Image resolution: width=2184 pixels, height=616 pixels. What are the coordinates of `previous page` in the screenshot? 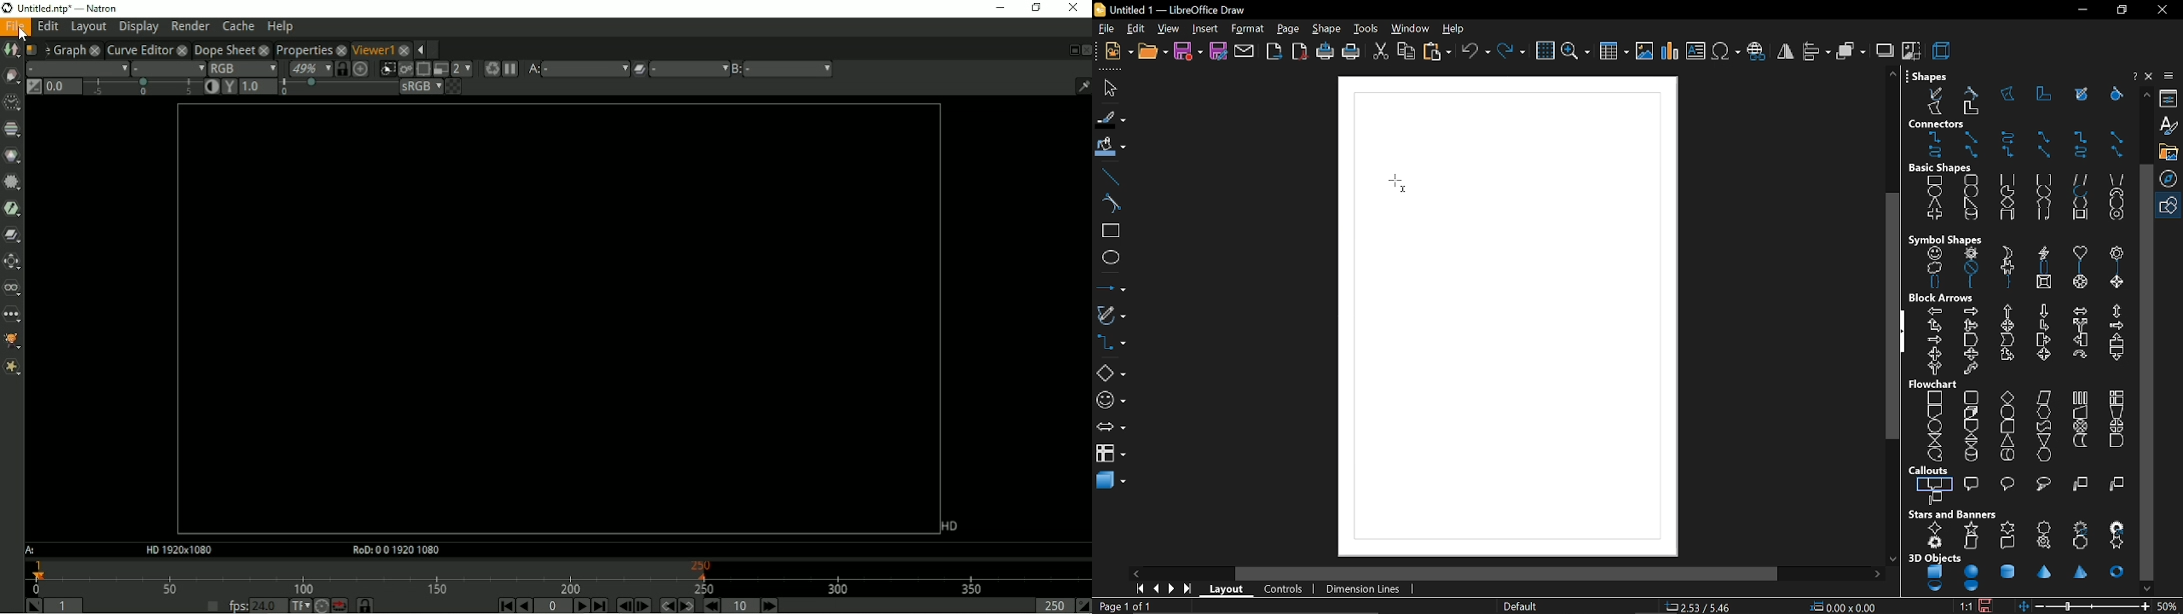 It's located at (1153, 590).